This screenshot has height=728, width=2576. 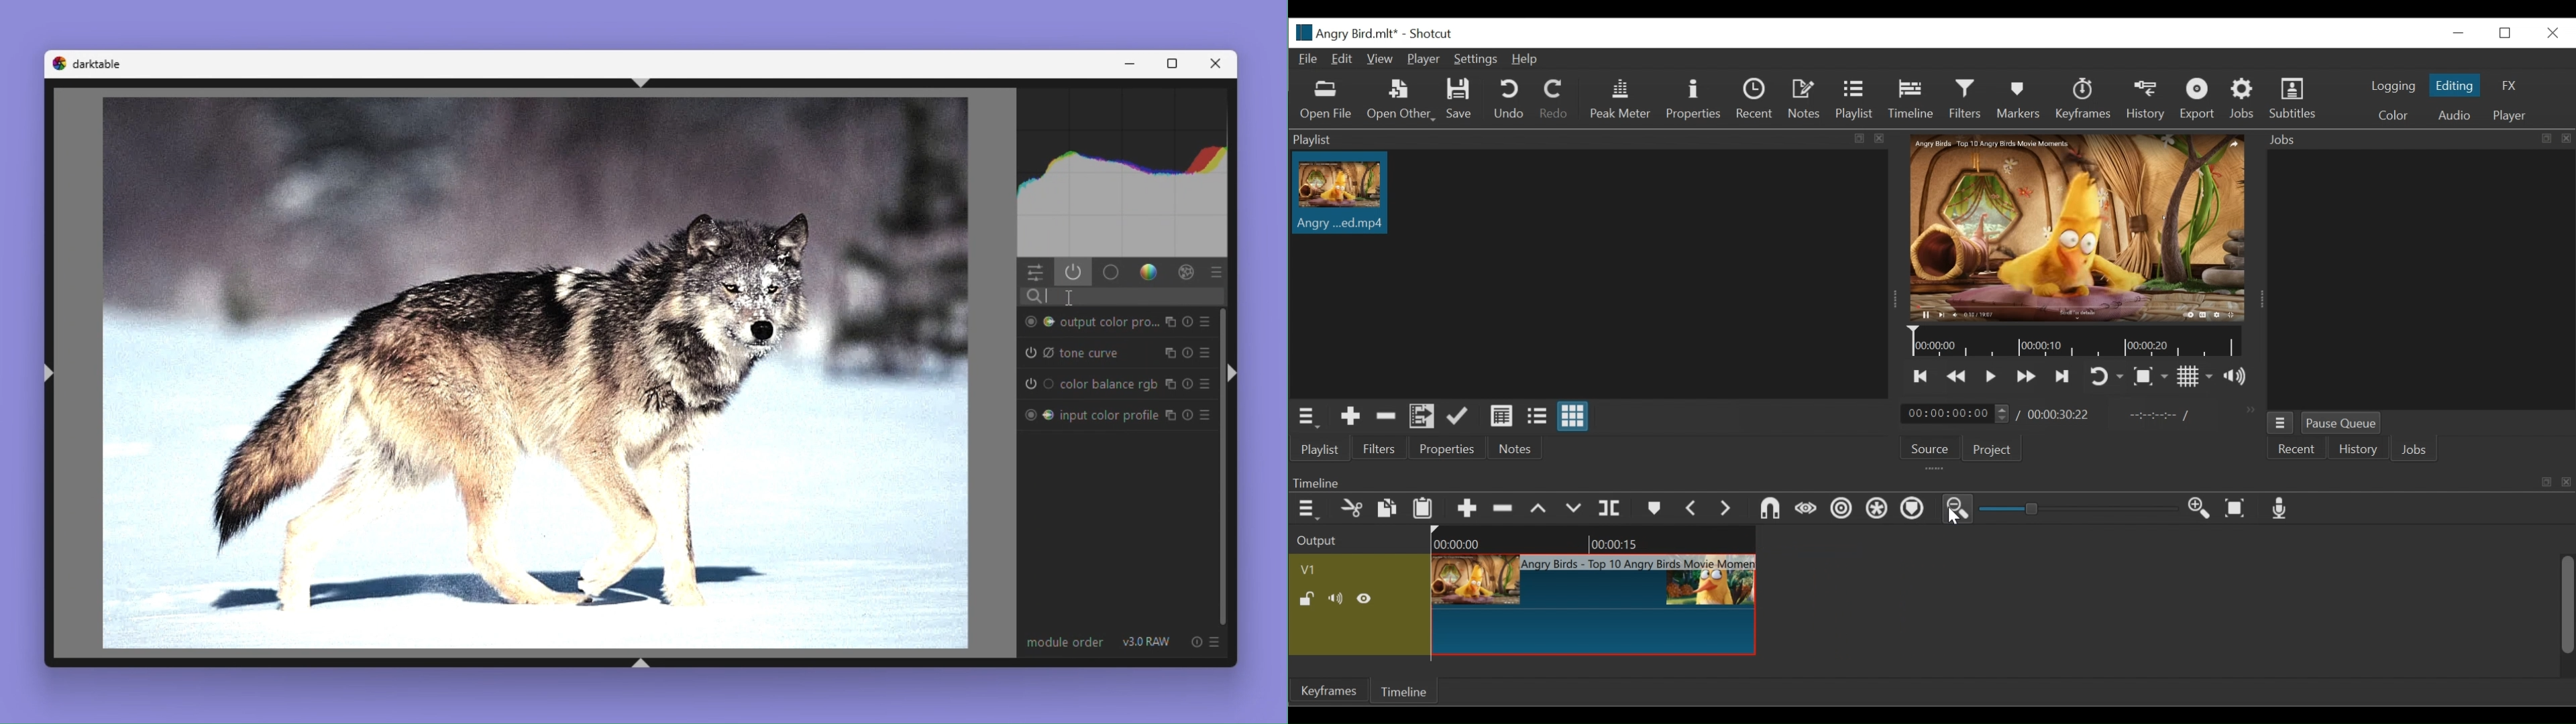 I want to click on Peak Meter, so click(x=1621, y=100).